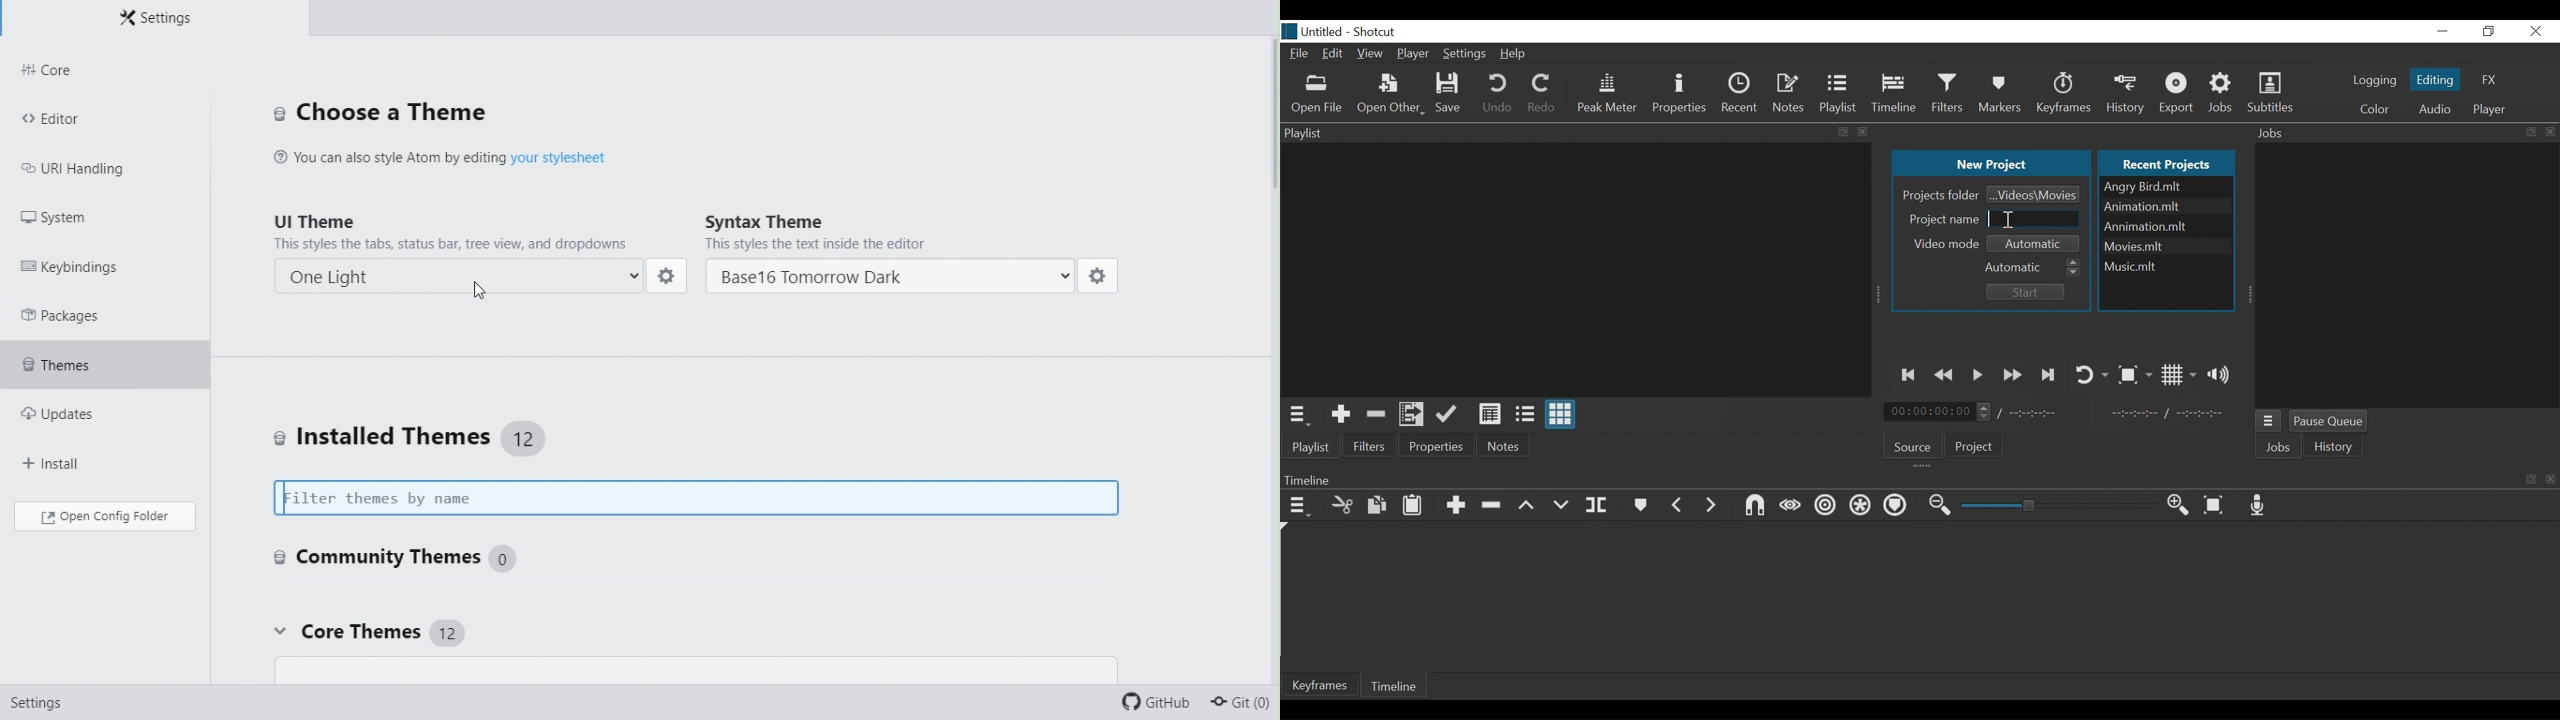 This screenshot has width=2576, height=728. What do you see at coordinates (366, 633) in the screenshot?
I see `Core themes 12` at bounding box center [366, 633].